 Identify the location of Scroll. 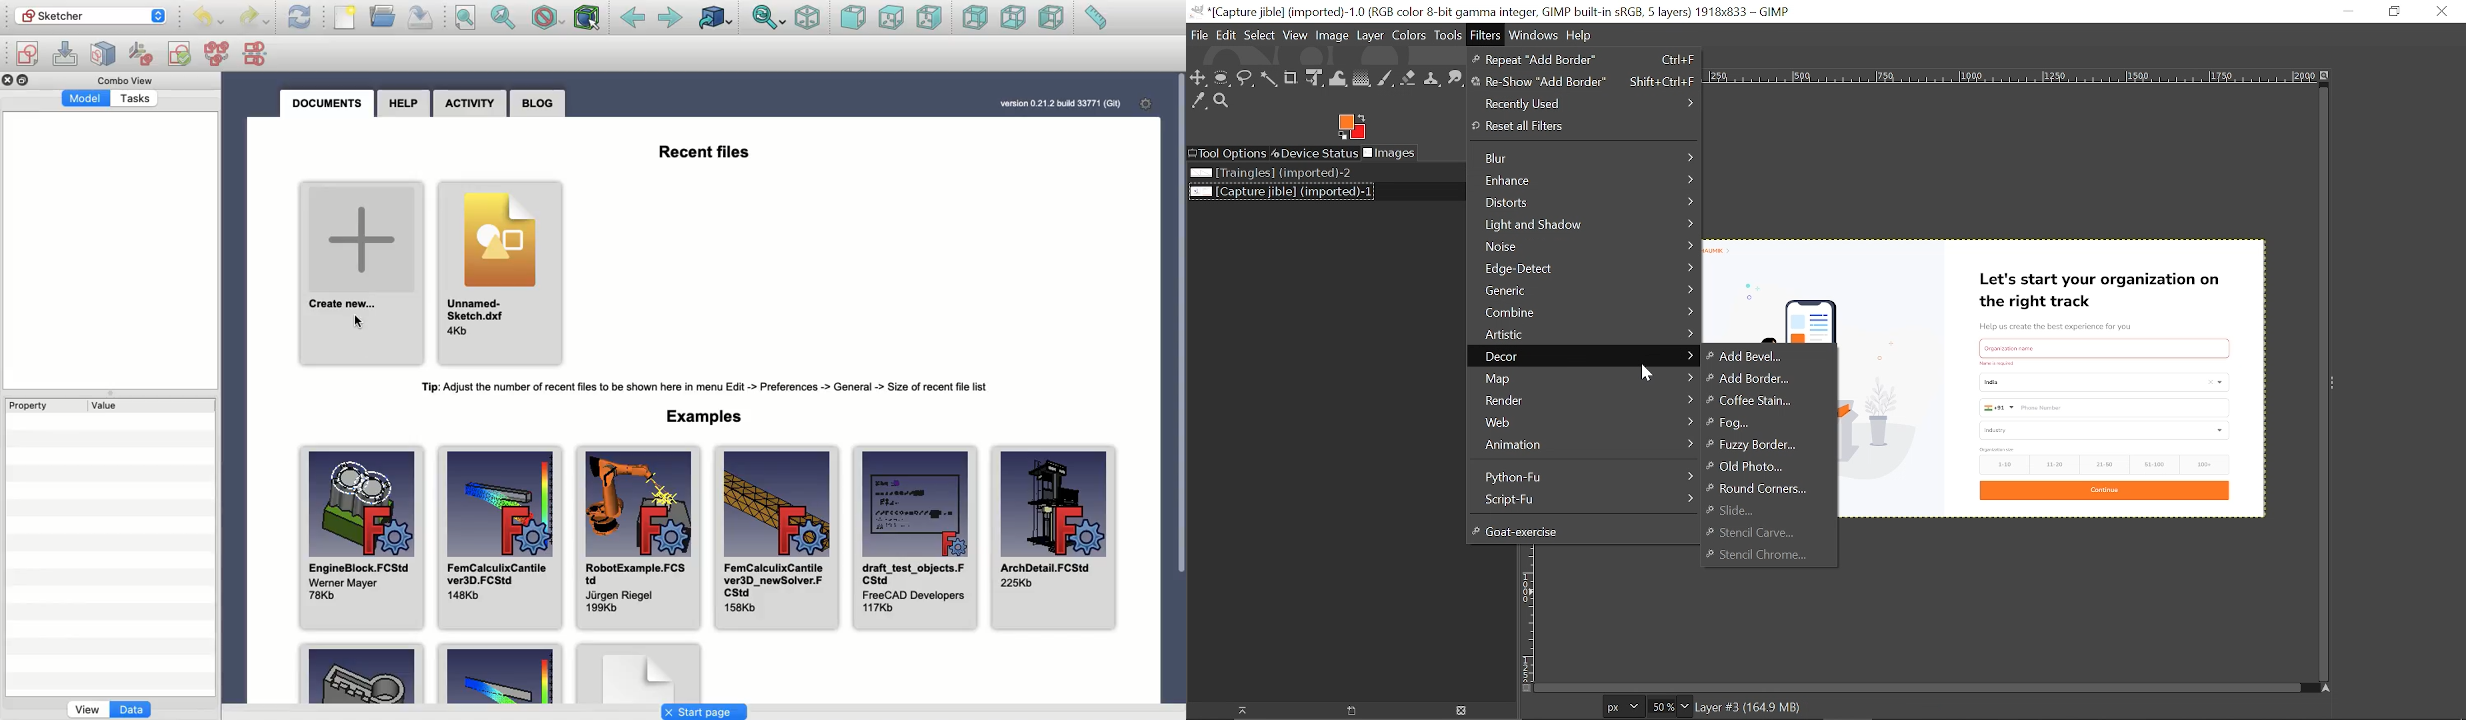
(1181, 389).